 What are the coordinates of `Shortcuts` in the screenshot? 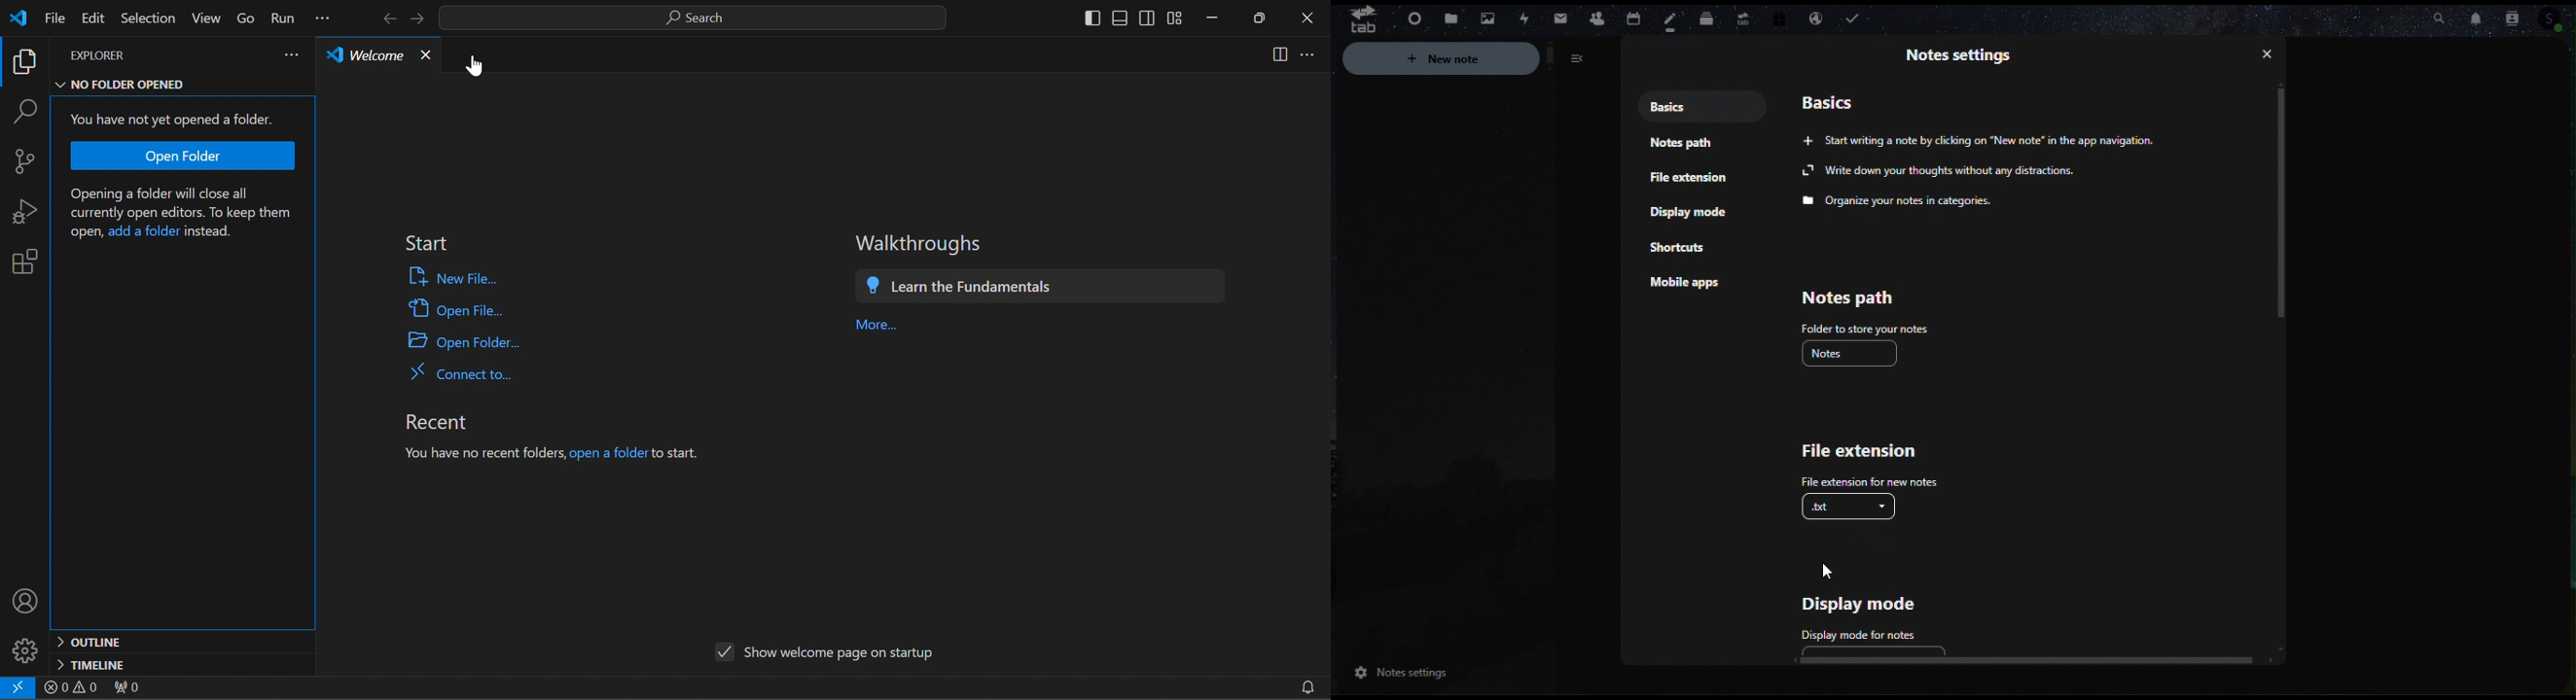 It's located at (1680, 250).